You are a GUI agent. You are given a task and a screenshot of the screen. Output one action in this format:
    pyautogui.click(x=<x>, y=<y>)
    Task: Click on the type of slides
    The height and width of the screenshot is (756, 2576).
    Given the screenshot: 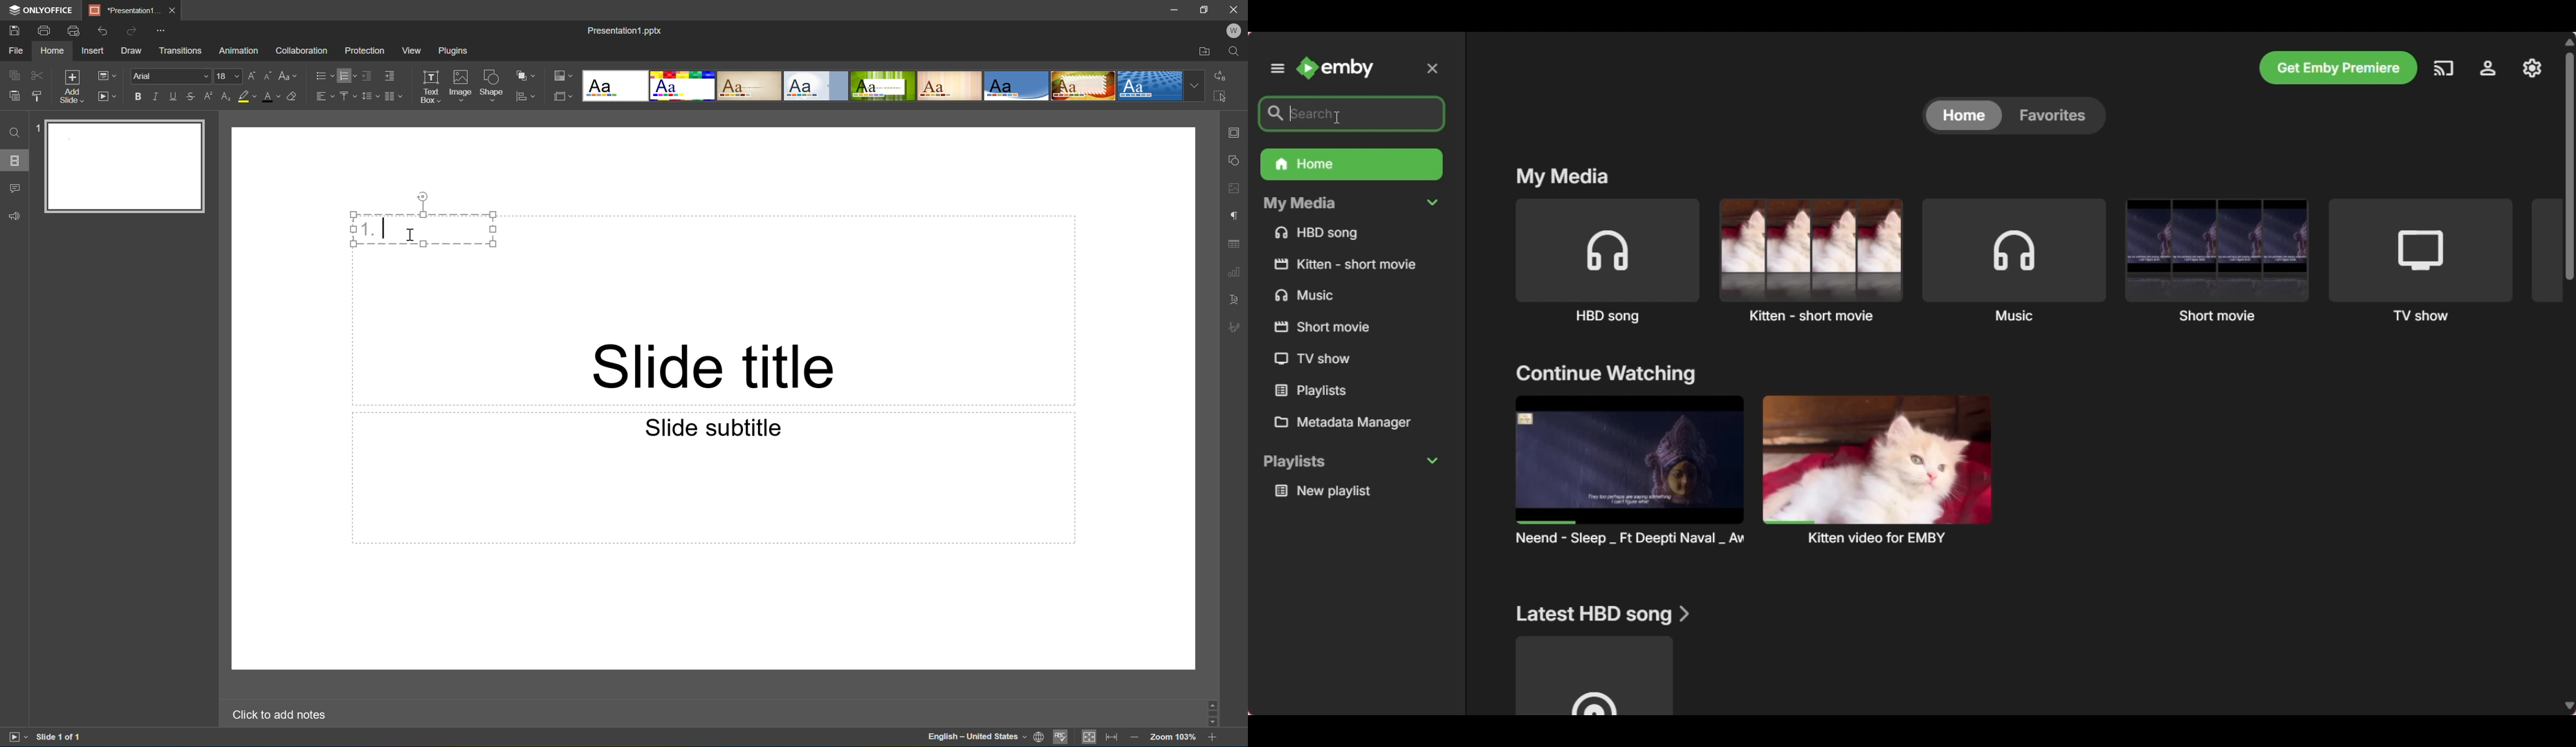 What is the action you would take?
    pyautogui.click(x=896, y=85)
    